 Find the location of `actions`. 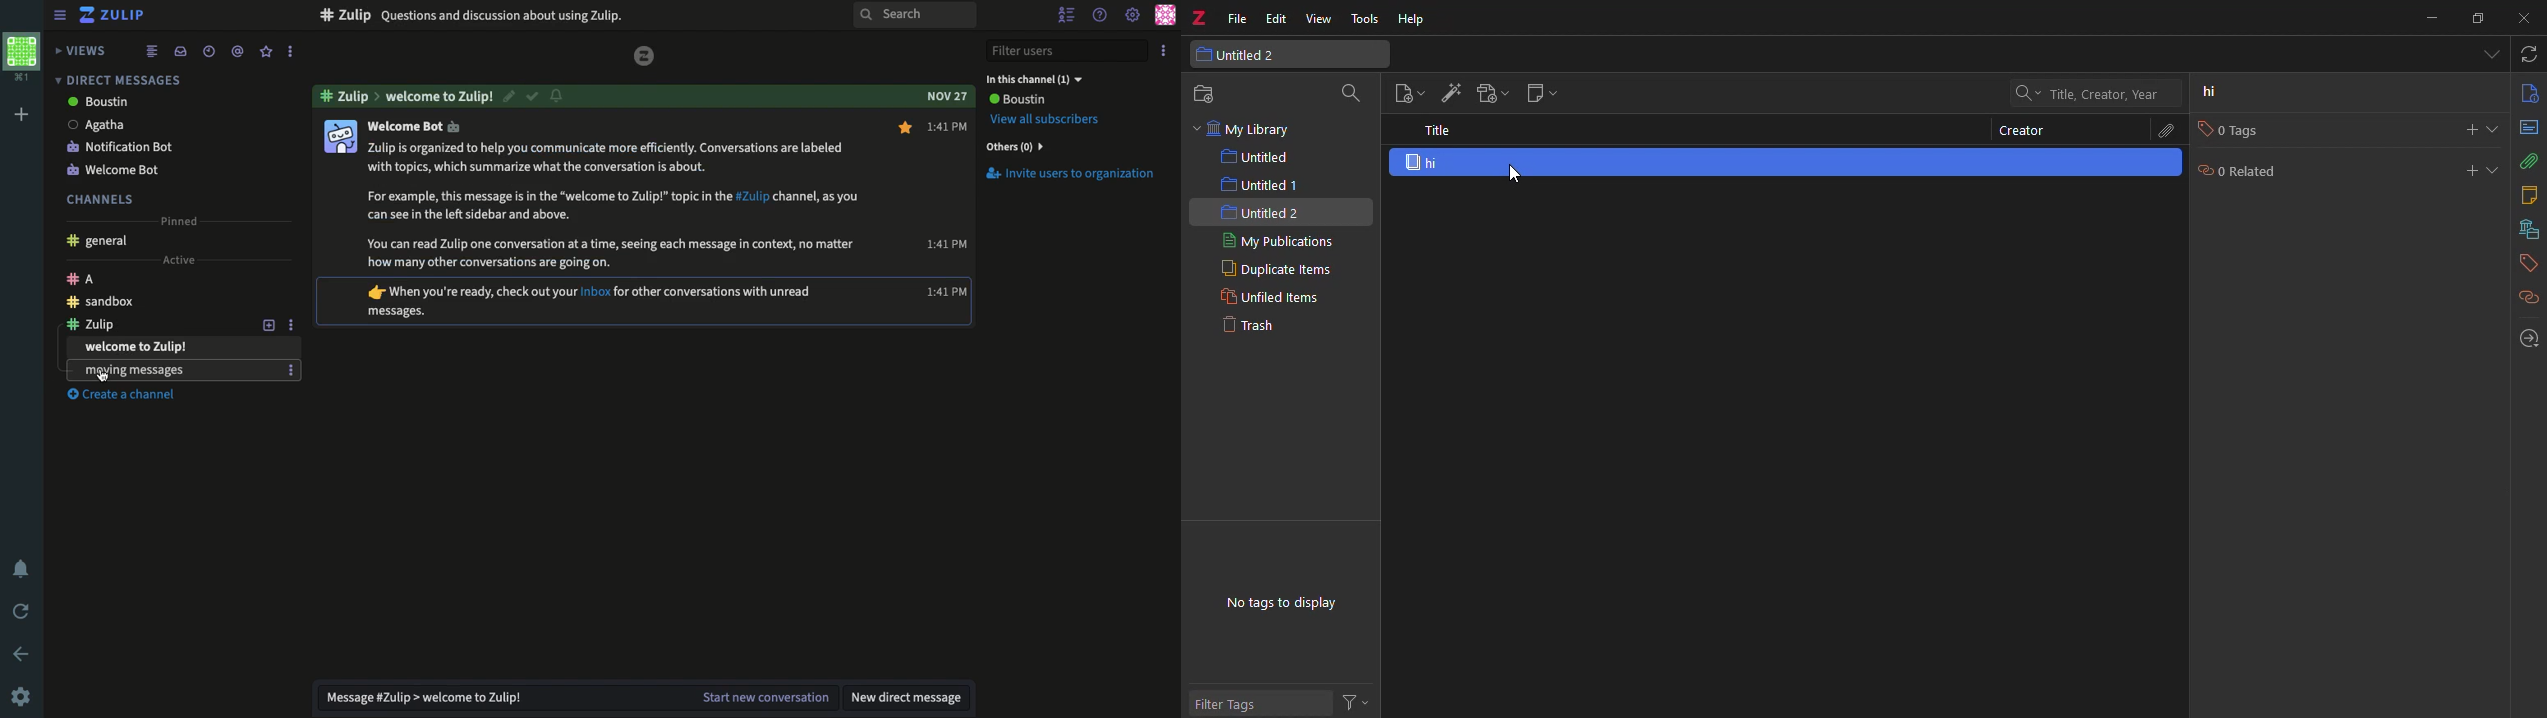

actions is located at coordinates (1360, 701).